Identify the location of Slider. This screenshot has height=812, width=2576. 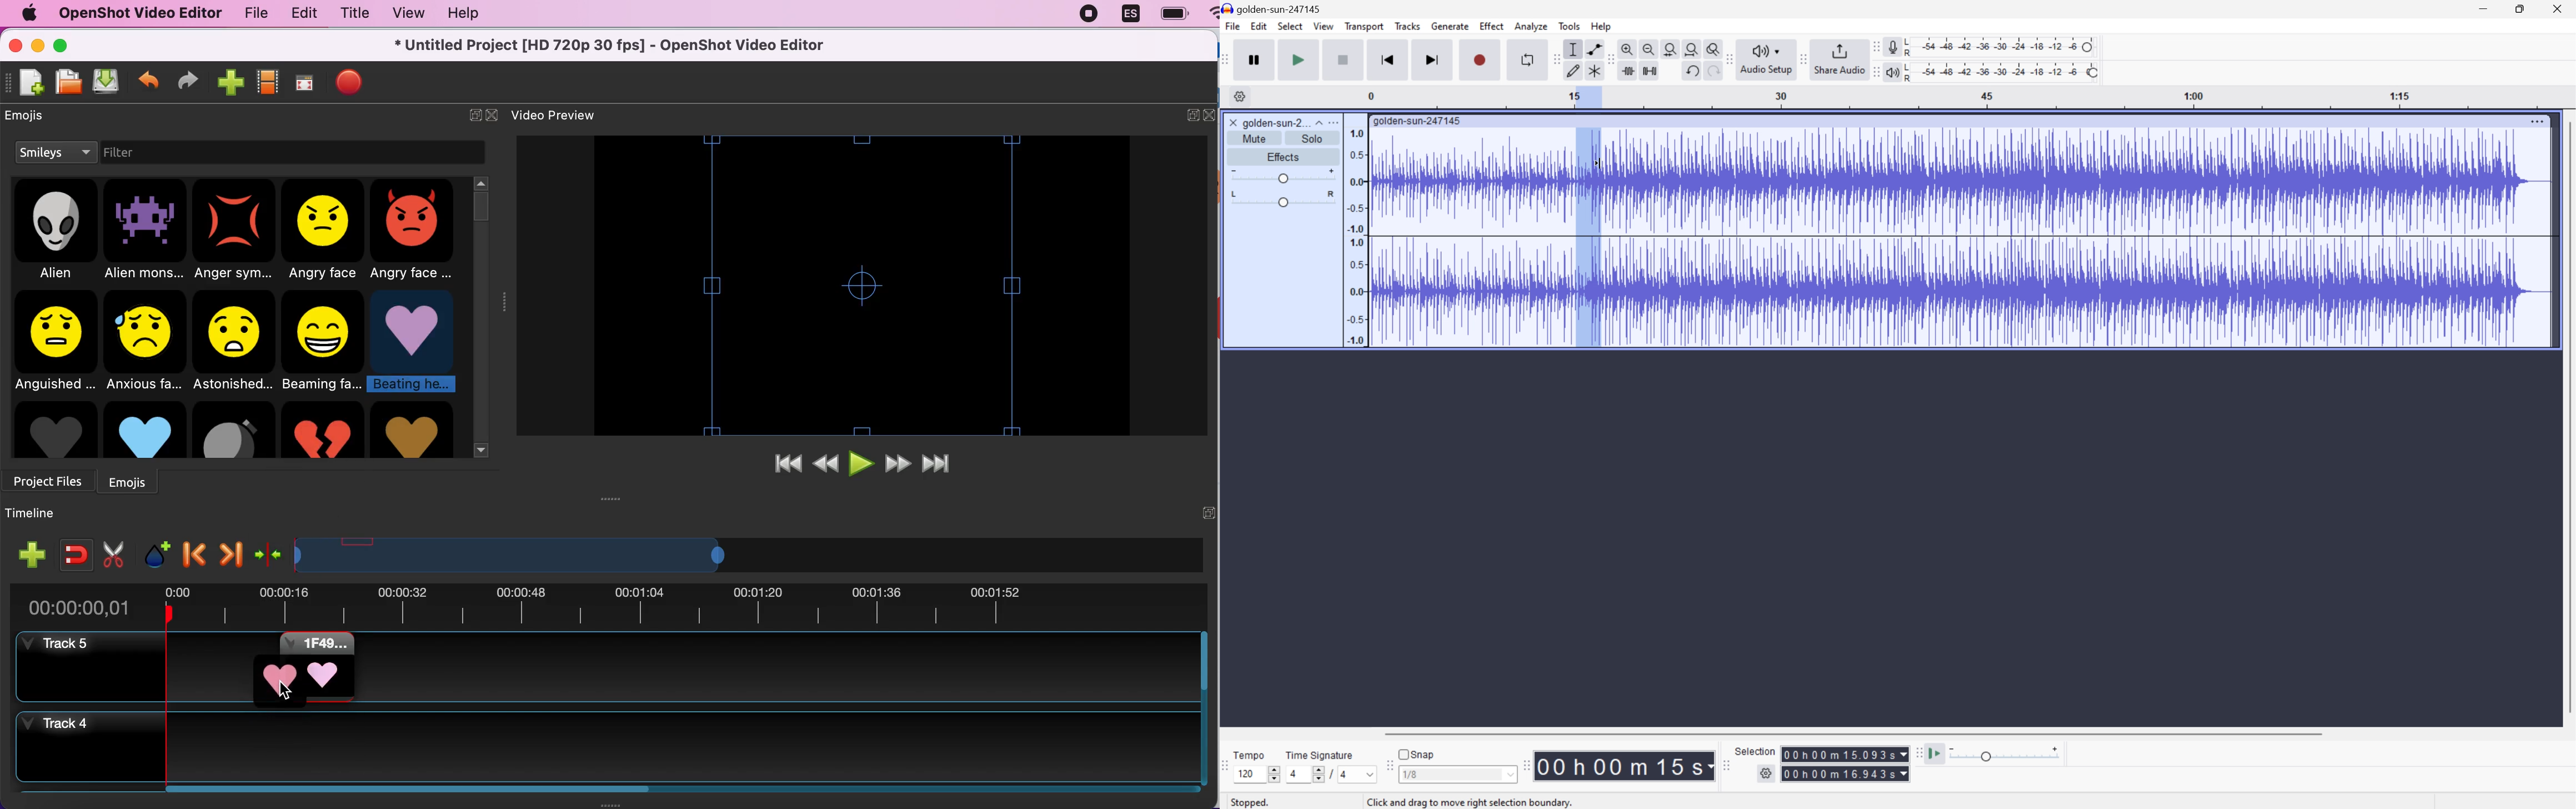
(1272, 772).